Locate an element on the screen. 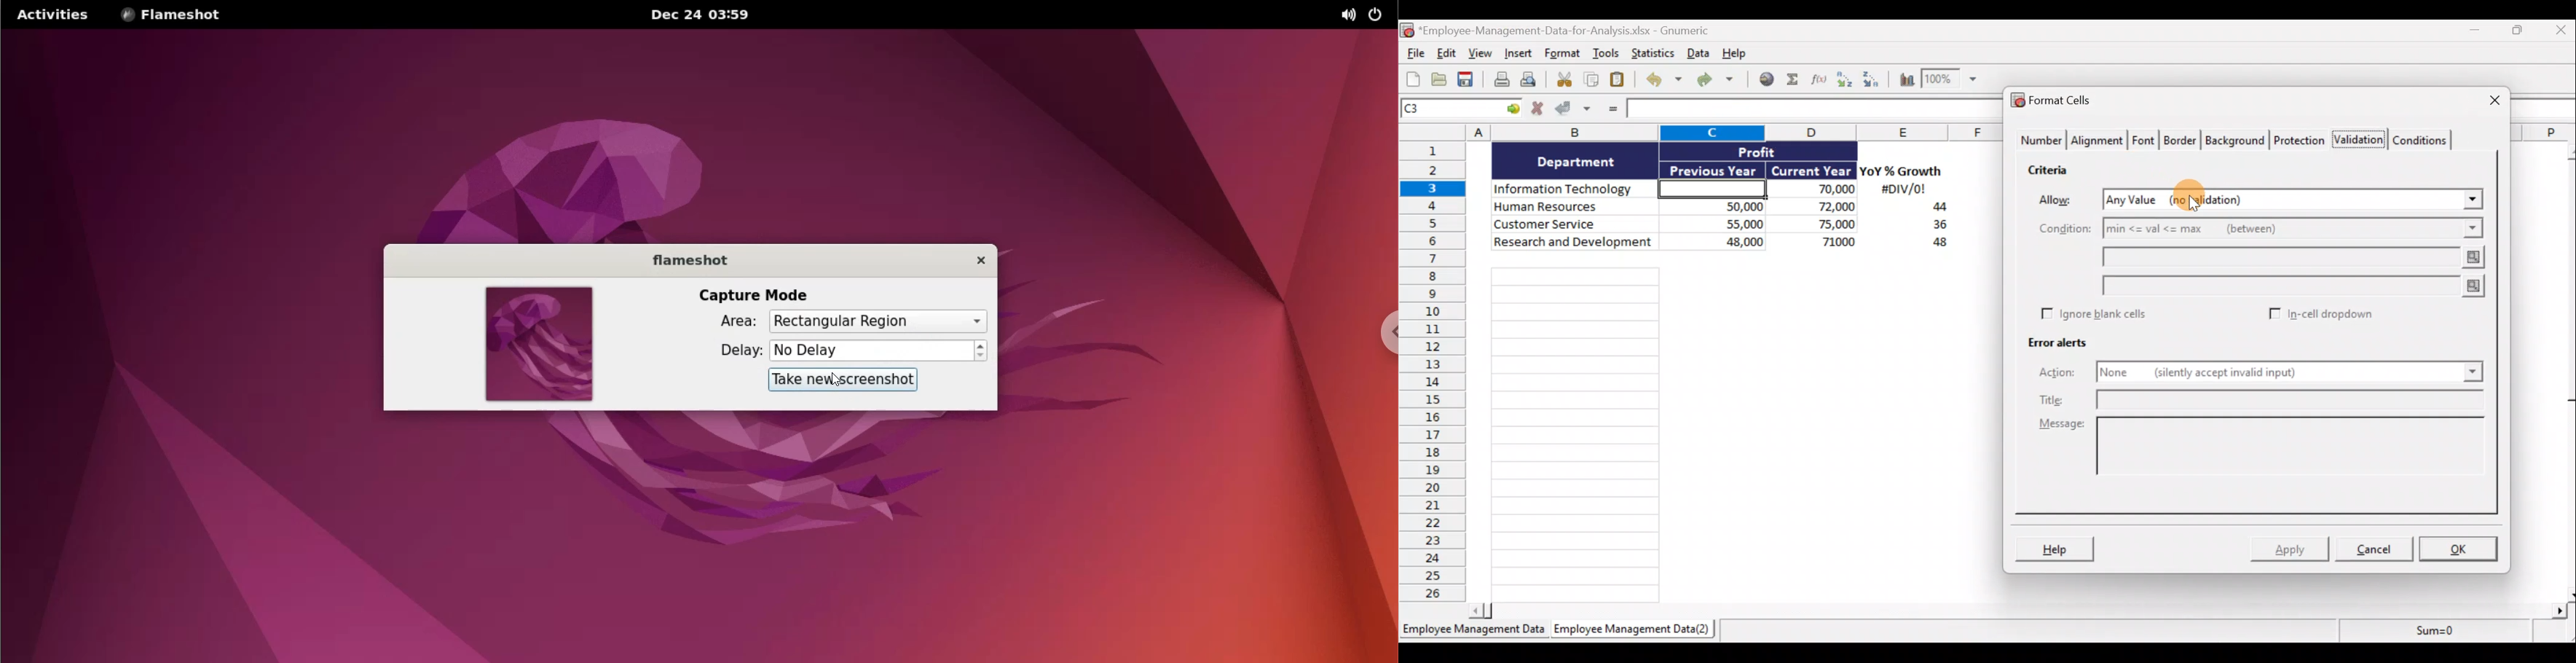  Min value is located at coordinates (2294, 258).